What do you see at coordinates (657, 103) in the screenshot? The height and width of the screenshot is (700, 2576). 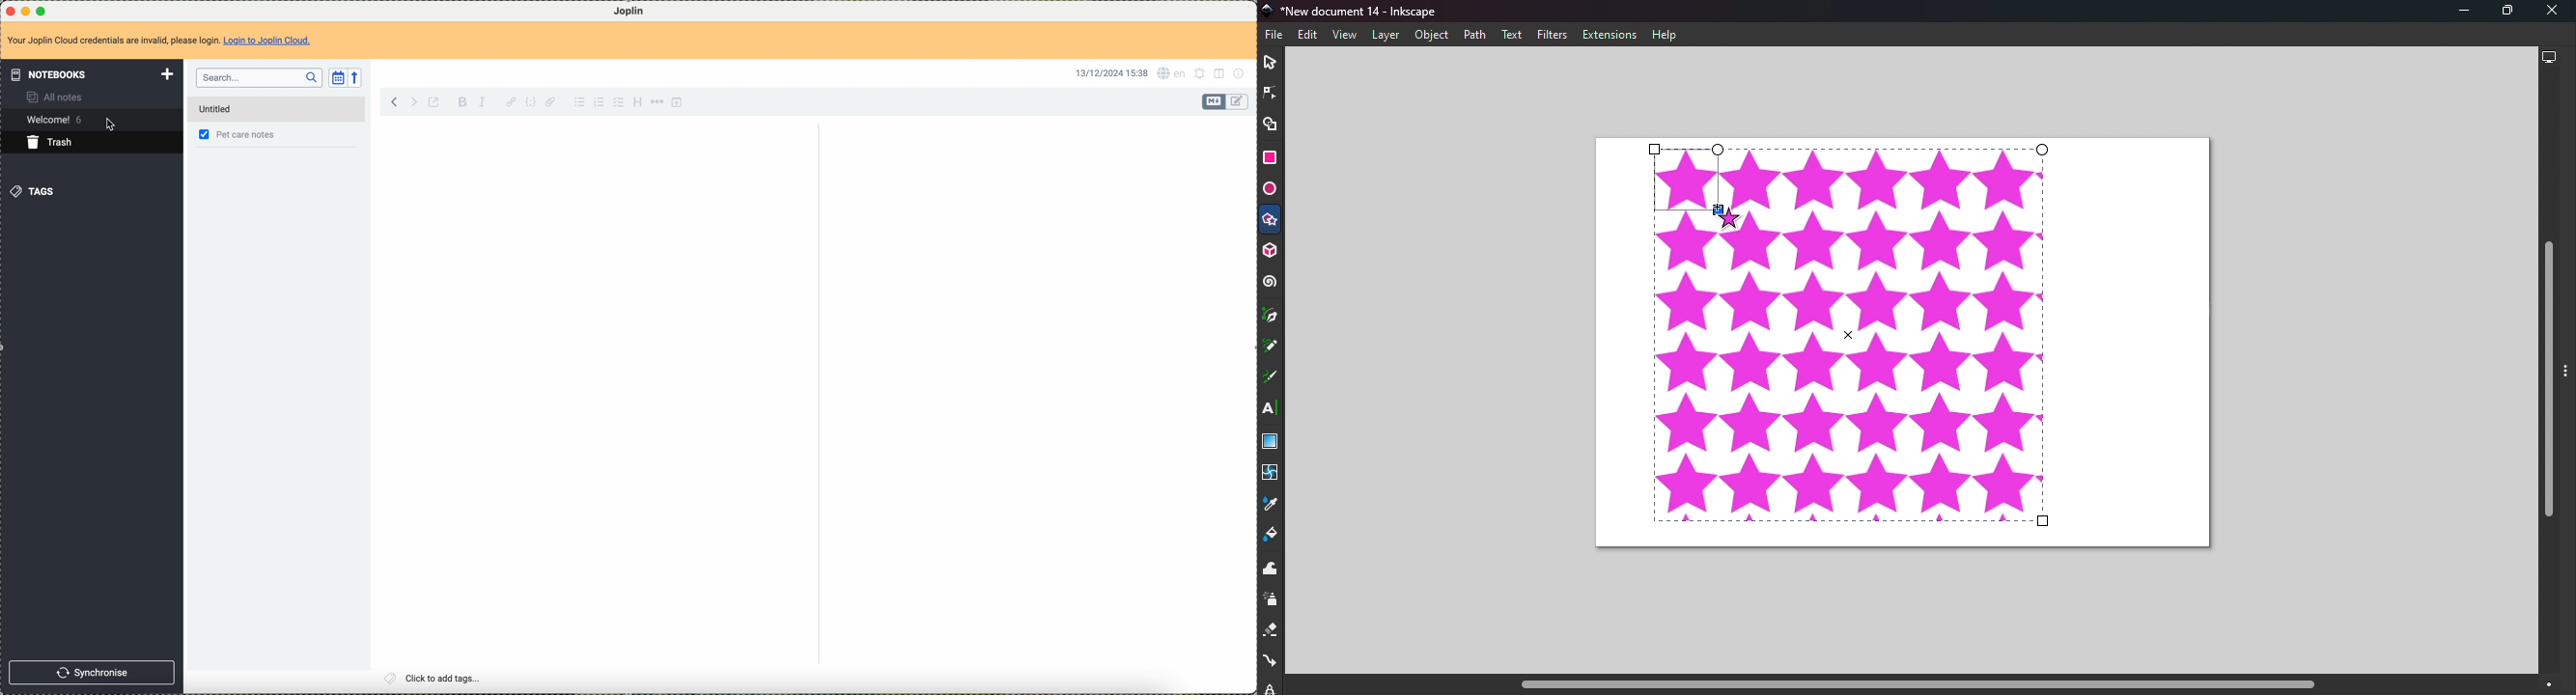 I see `horizontal rule` at bounding box center [657, 103].